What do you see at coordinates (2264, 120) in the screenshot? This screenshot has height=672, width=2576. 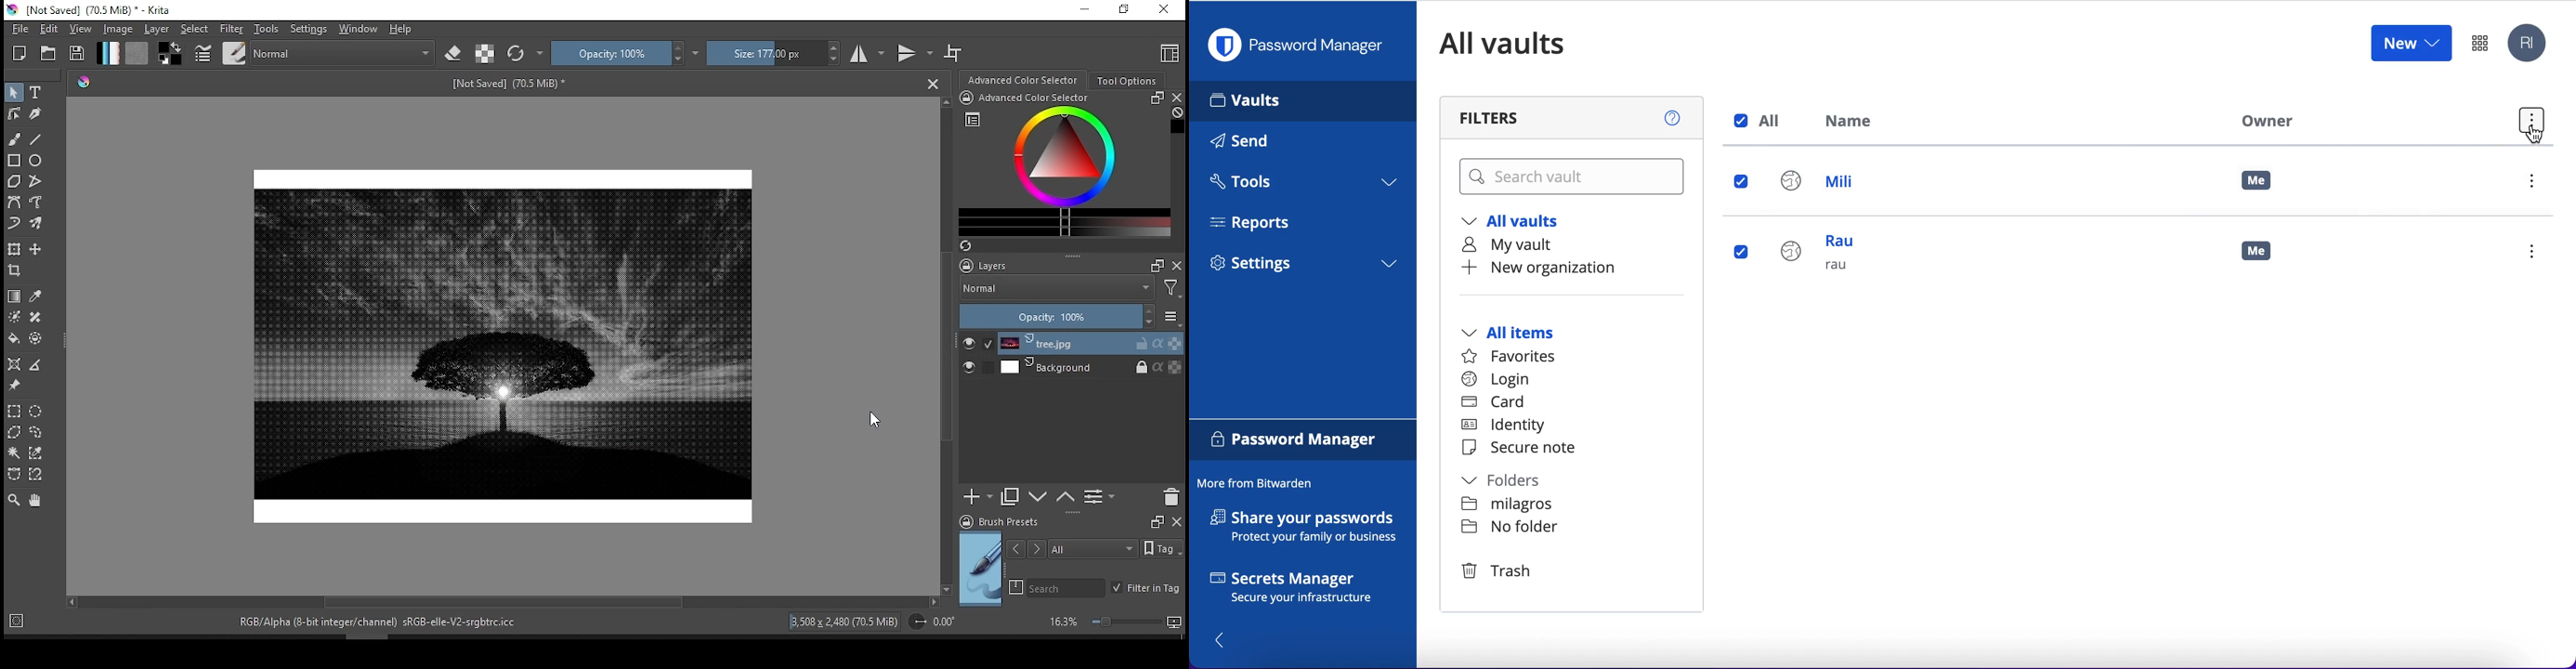 I see `owner` at bounding box center [2264, 120].